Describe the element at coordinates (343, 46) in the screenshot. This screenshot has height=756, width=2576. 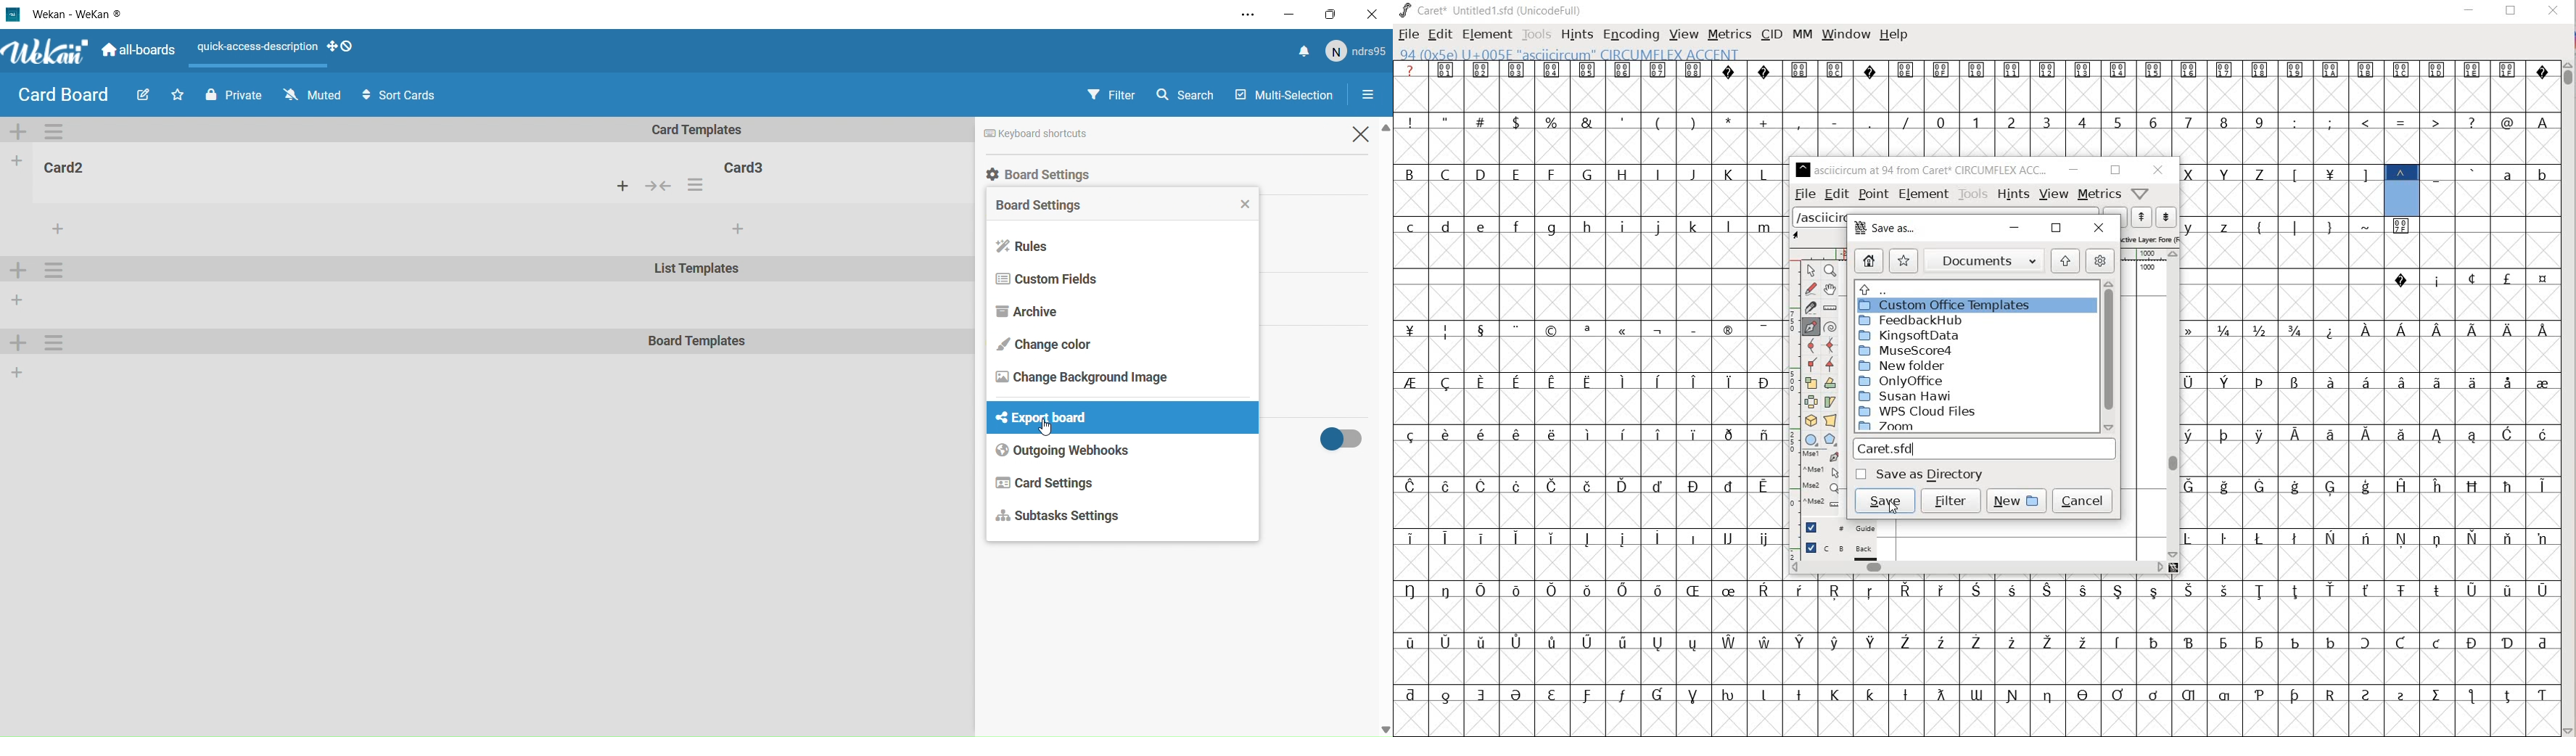
I see `desktop drag handles` at that location.